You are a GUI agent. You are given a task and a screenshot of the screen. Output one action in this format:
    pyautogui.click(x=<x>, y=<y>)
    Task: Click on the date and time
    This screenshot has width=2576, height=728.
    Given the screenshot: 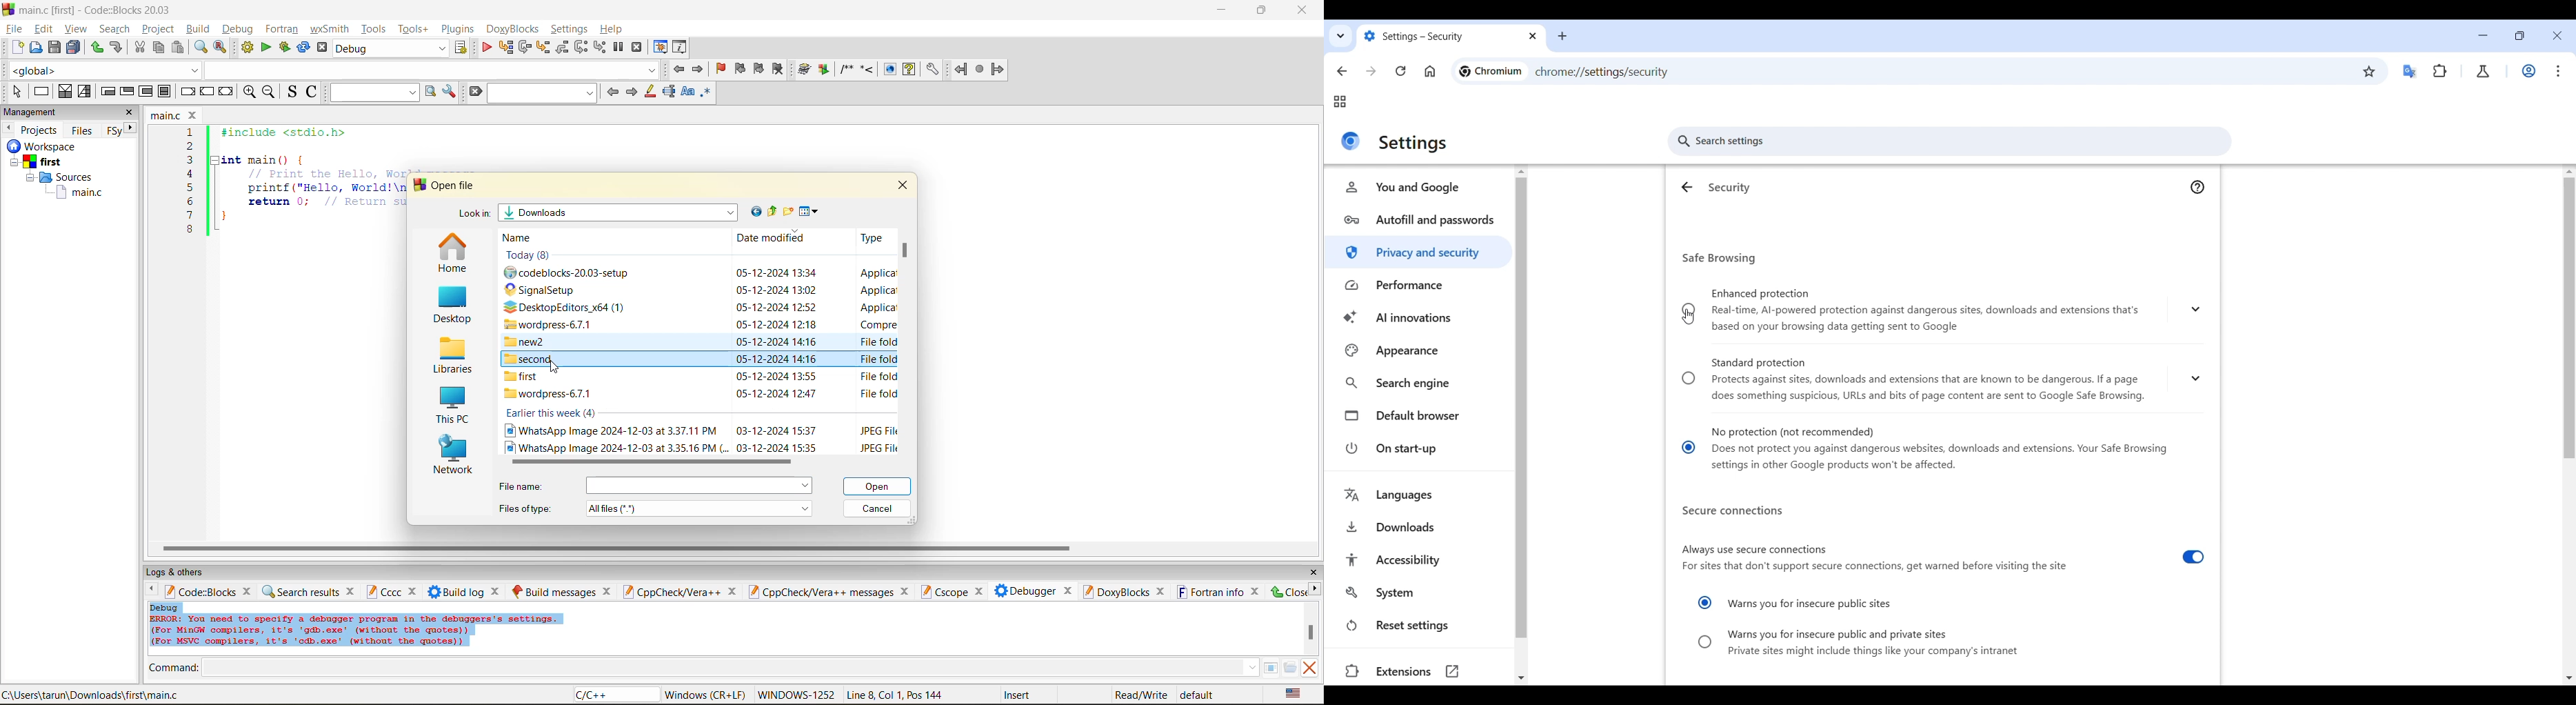 What is the action you would take?
    pyautogui.click(x=776, y=377)
    